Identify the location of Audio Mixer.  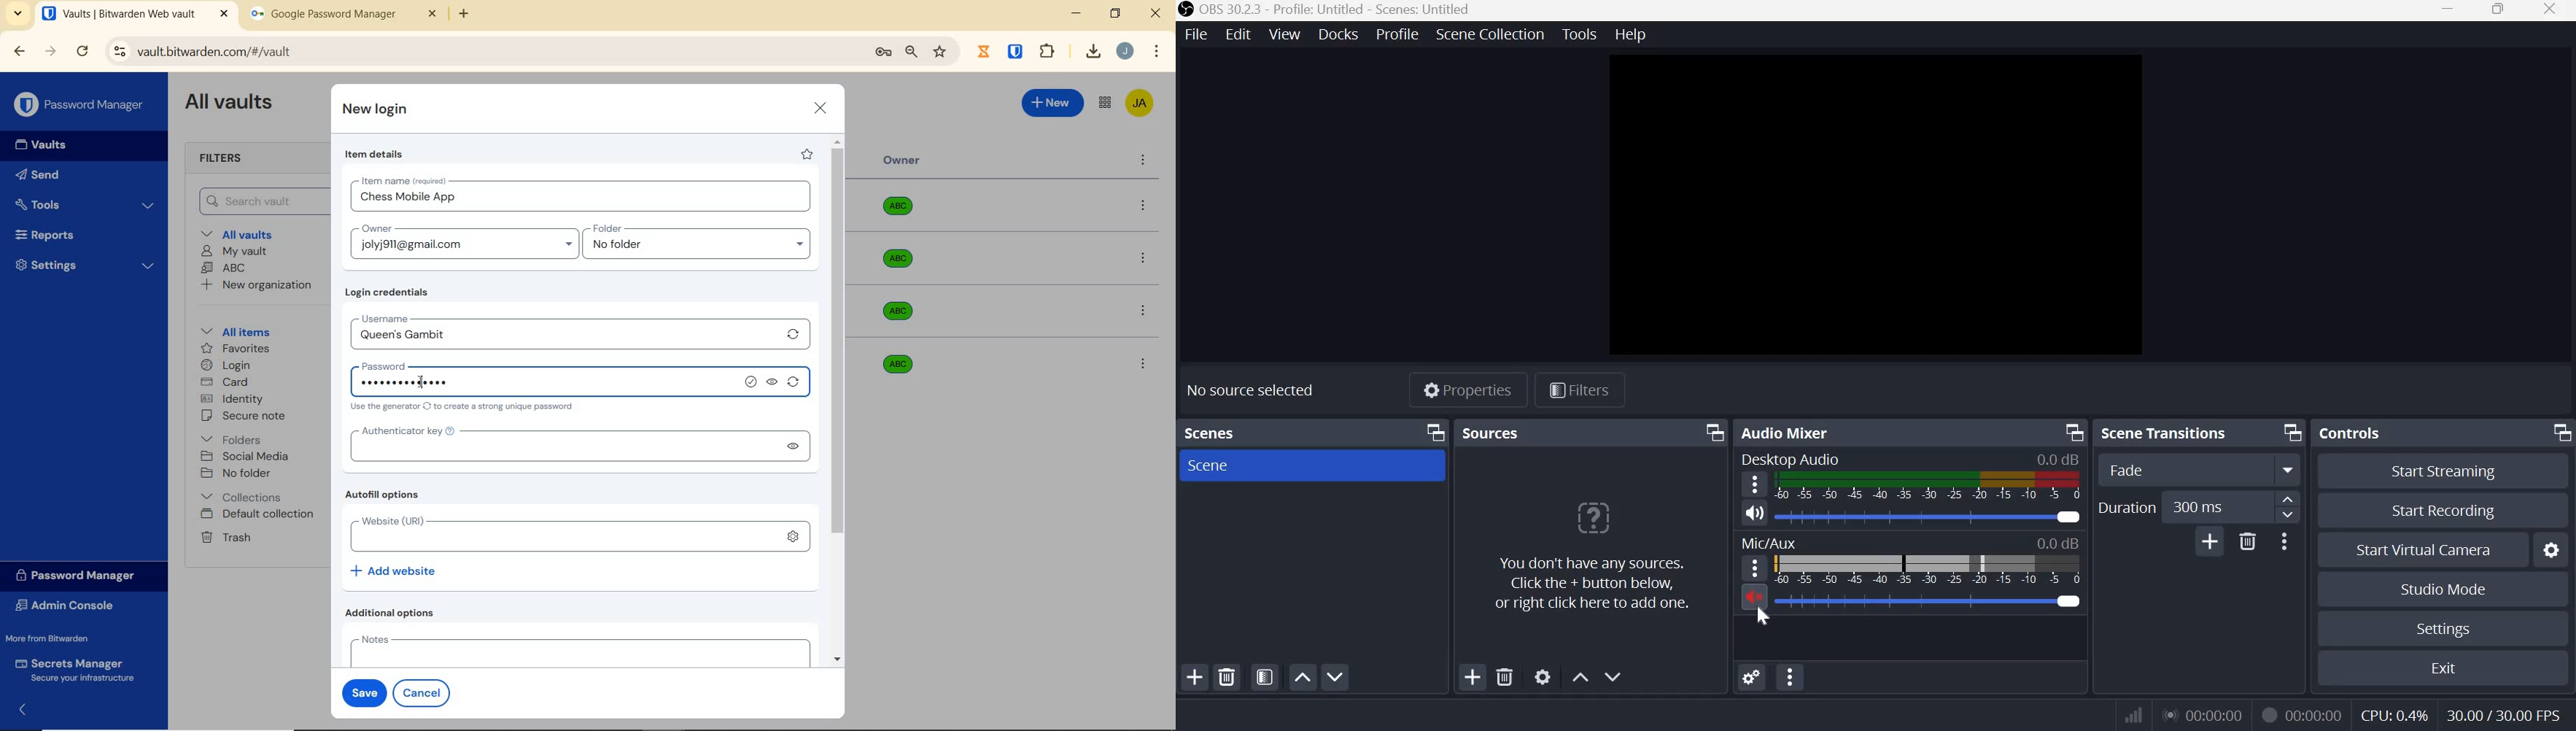
(1789, 434).